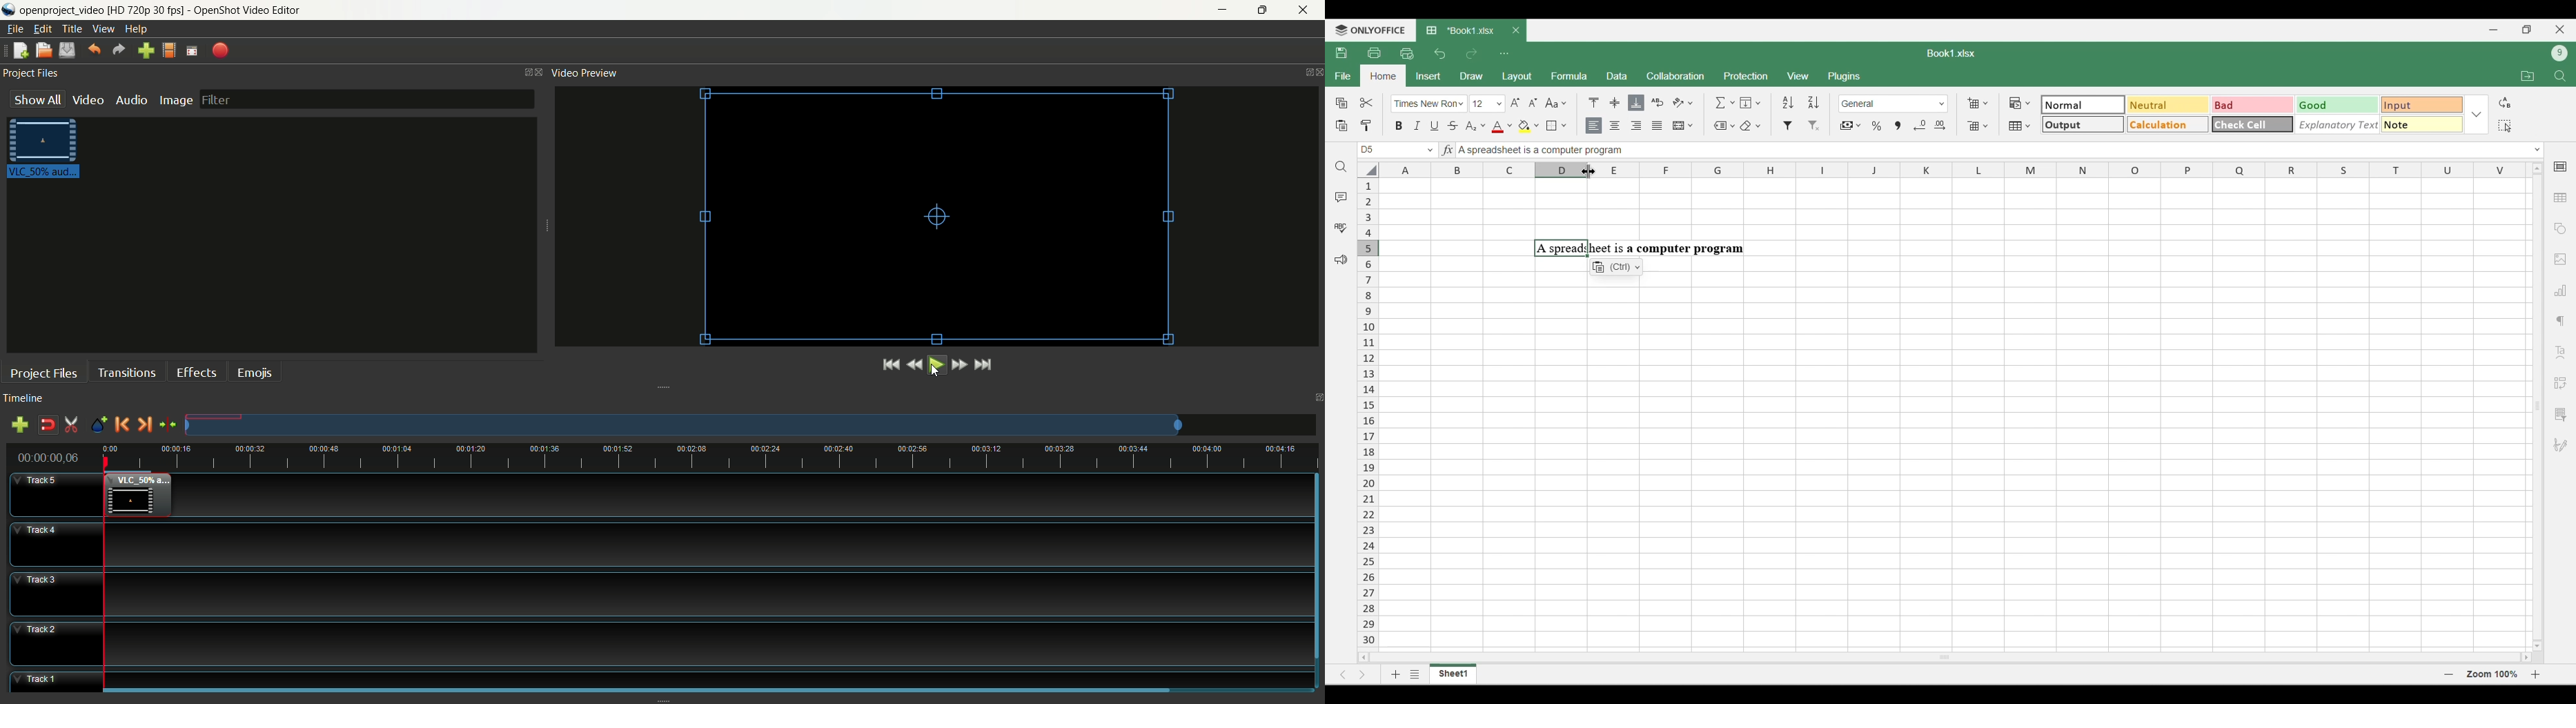  Describe the element at coordinates (169, 49) in the screenshot. I see `choose profile` at that location.